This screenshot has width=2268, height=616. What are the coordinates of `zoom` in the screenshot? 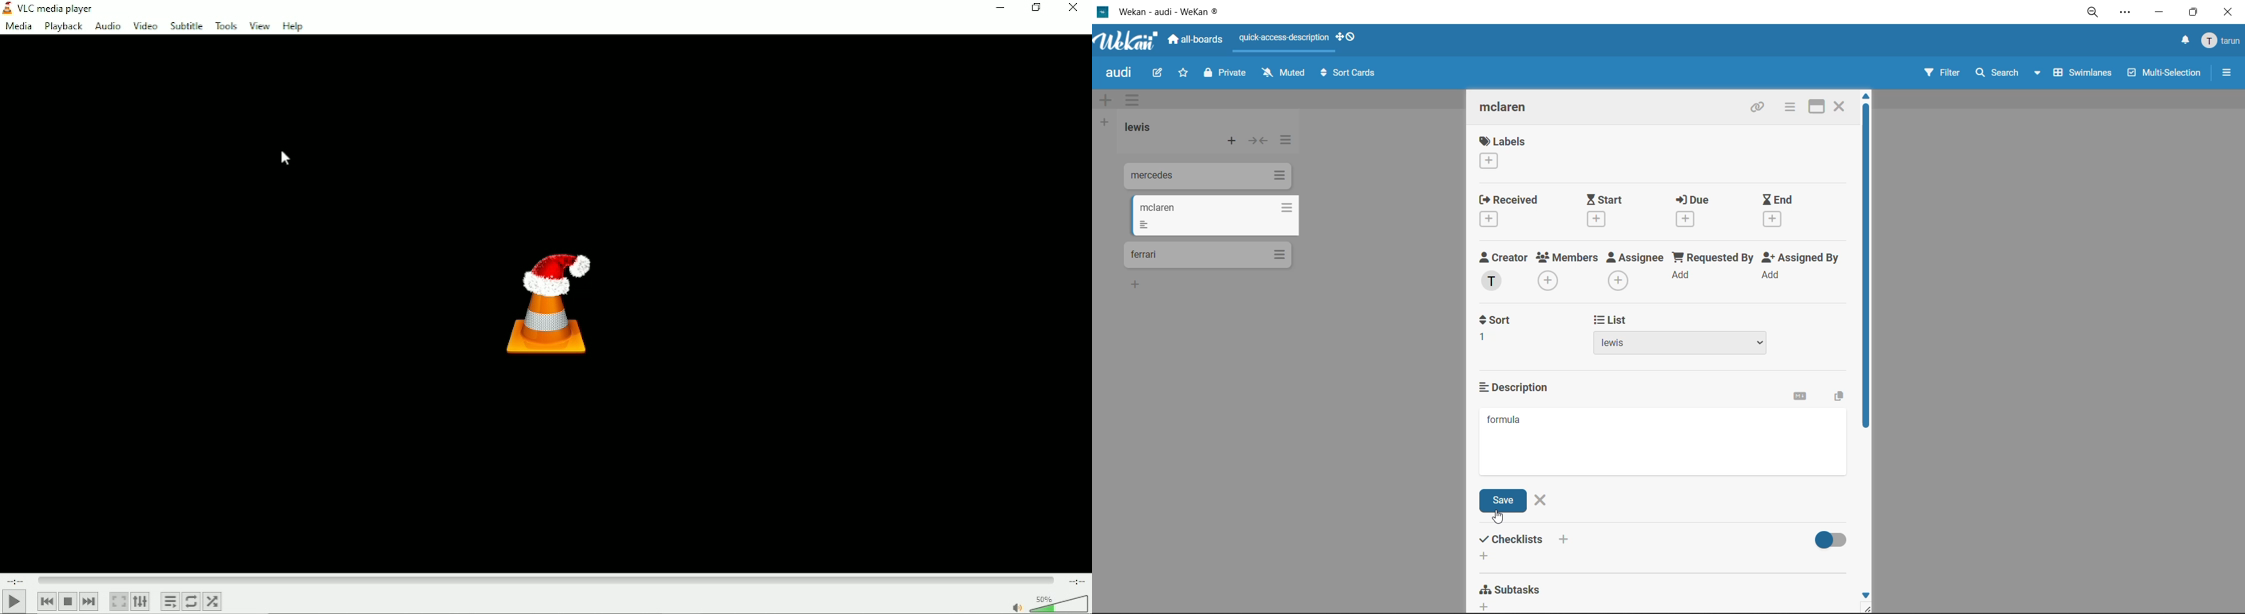 It's located at (2093, 13).